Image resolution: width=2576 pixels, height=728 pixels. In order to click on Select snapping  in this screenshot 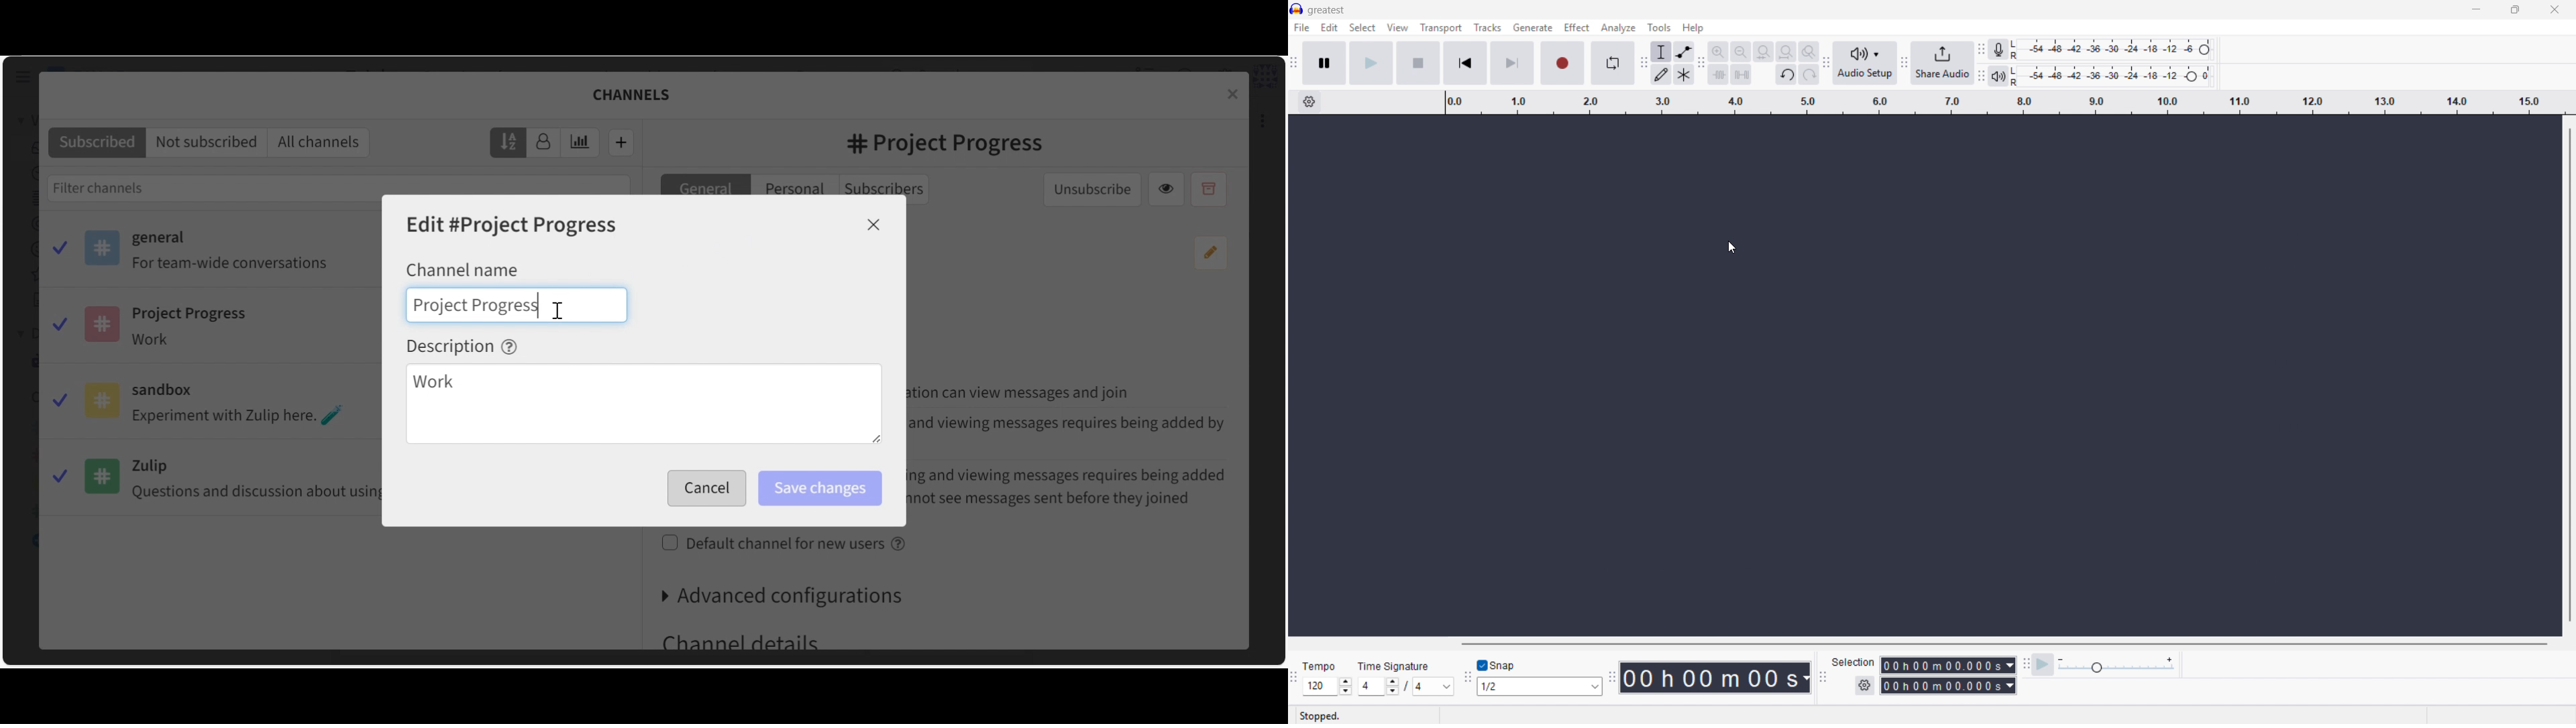, I will do `click(1540, 686)`.